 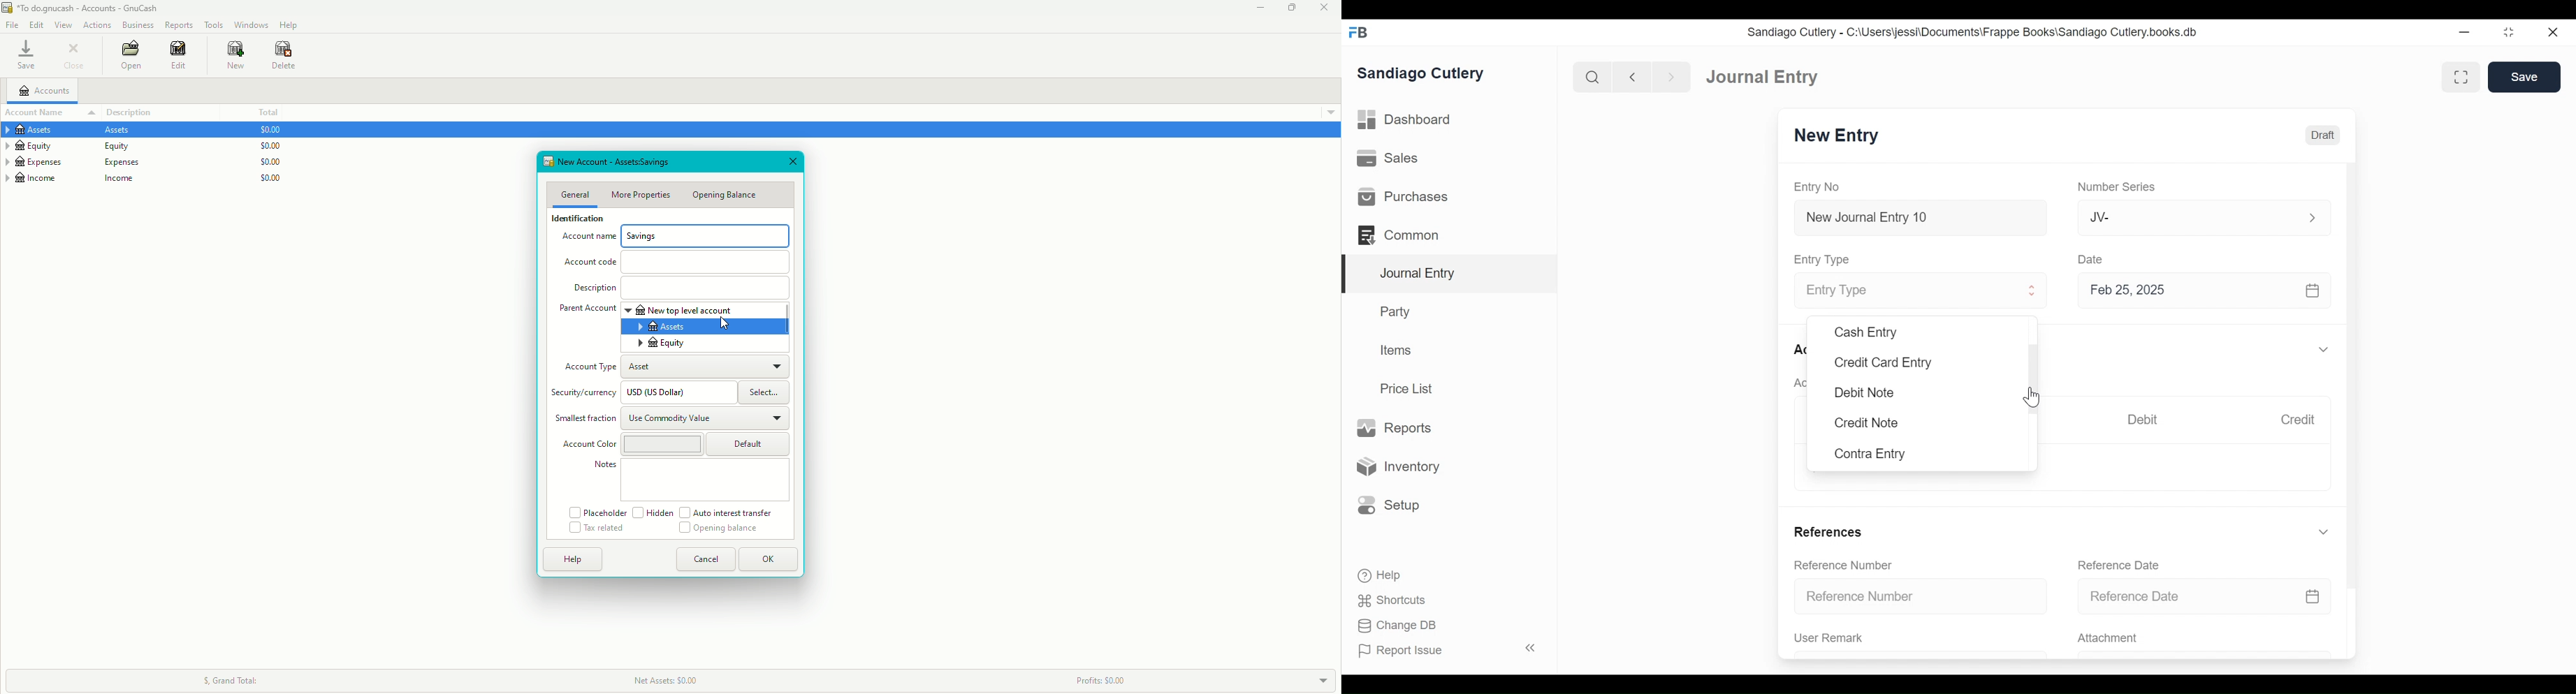 What do you see at coordinates (2032, 372) in the screenshot?
I see `Vertical Scroll bar` at bounding box center [2032, 372].